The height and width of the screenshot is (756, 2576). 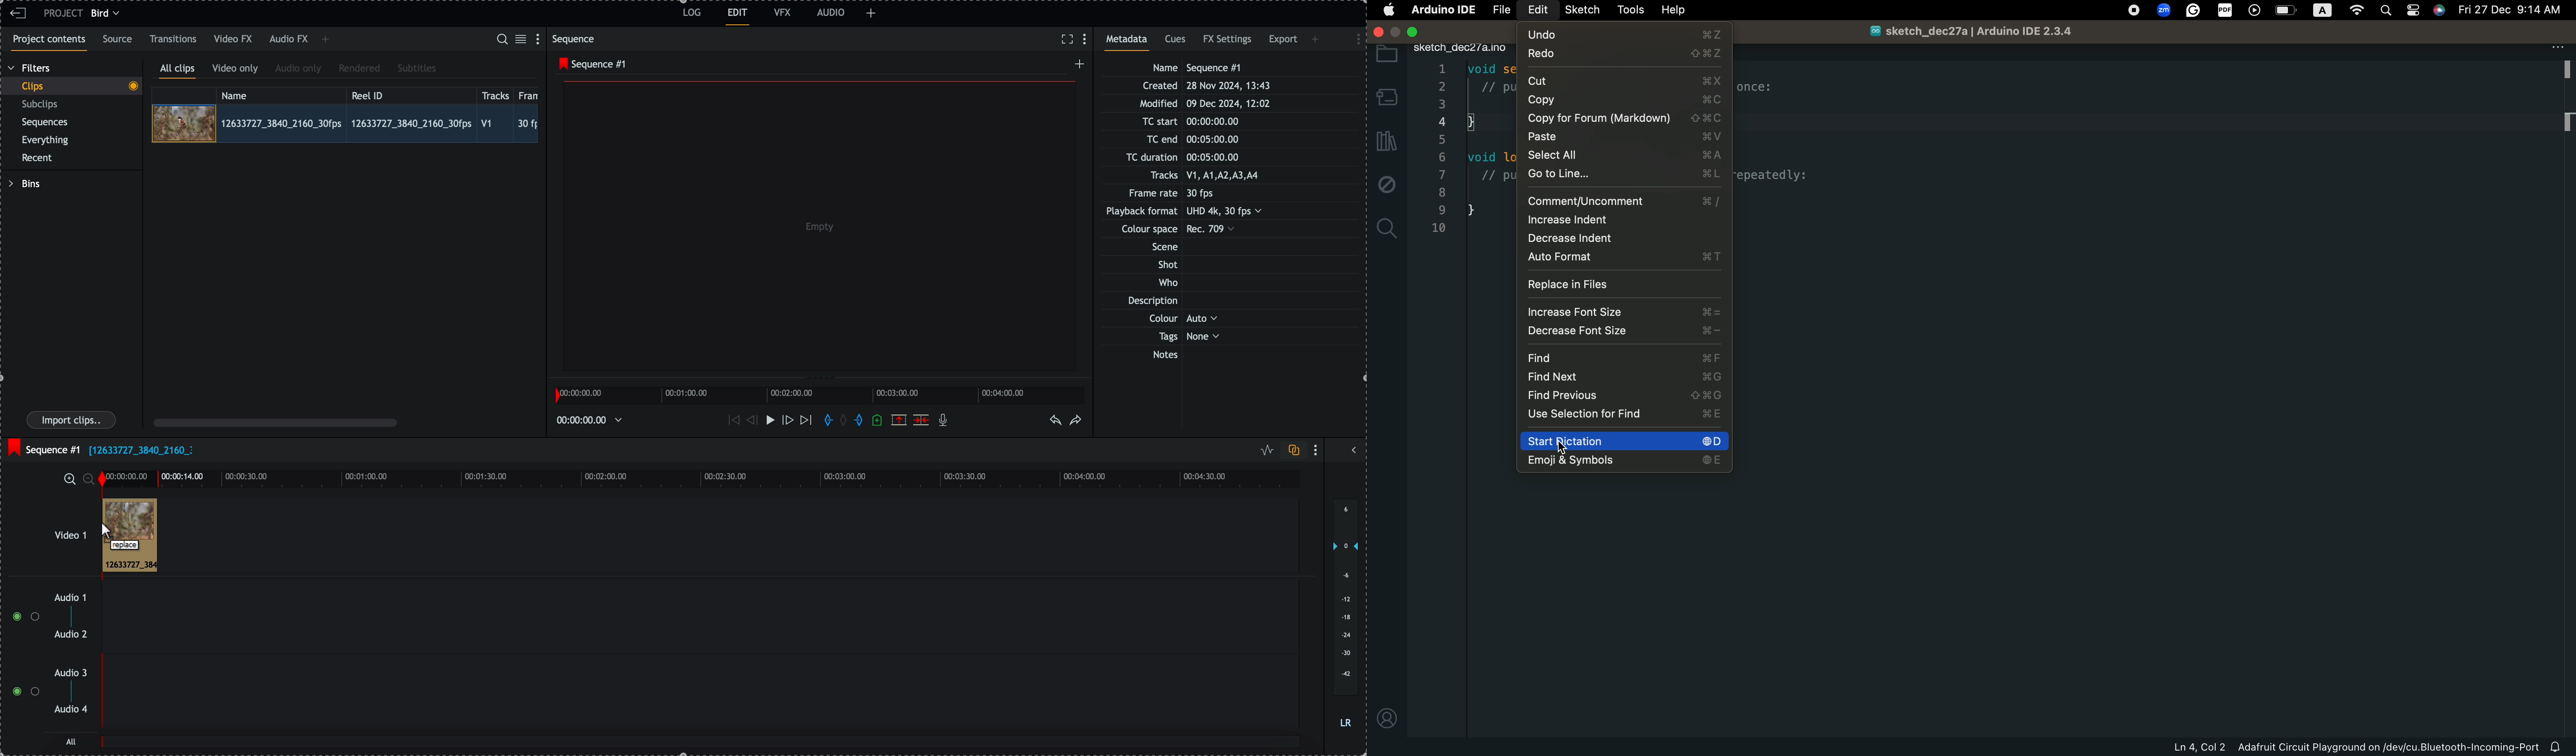 I want to click on file, so click(x=1500, y=10).